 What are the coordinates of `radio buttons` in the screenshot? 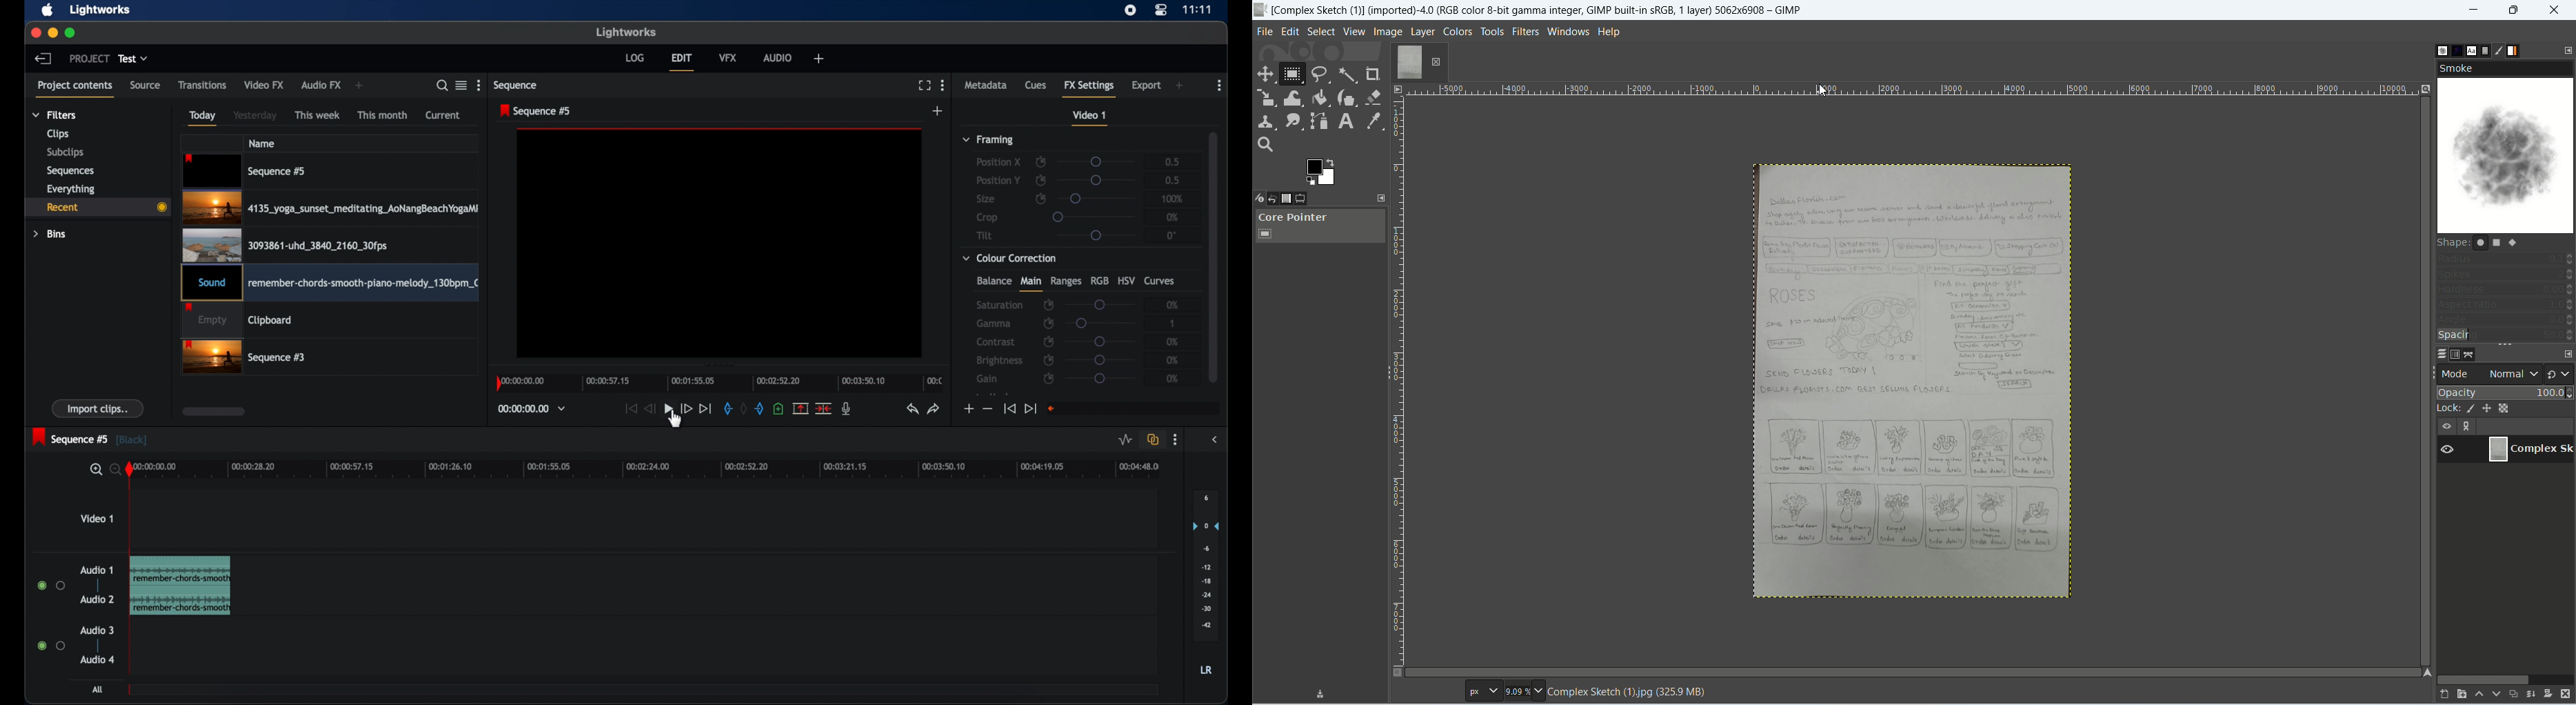 It's located at (51, 645).